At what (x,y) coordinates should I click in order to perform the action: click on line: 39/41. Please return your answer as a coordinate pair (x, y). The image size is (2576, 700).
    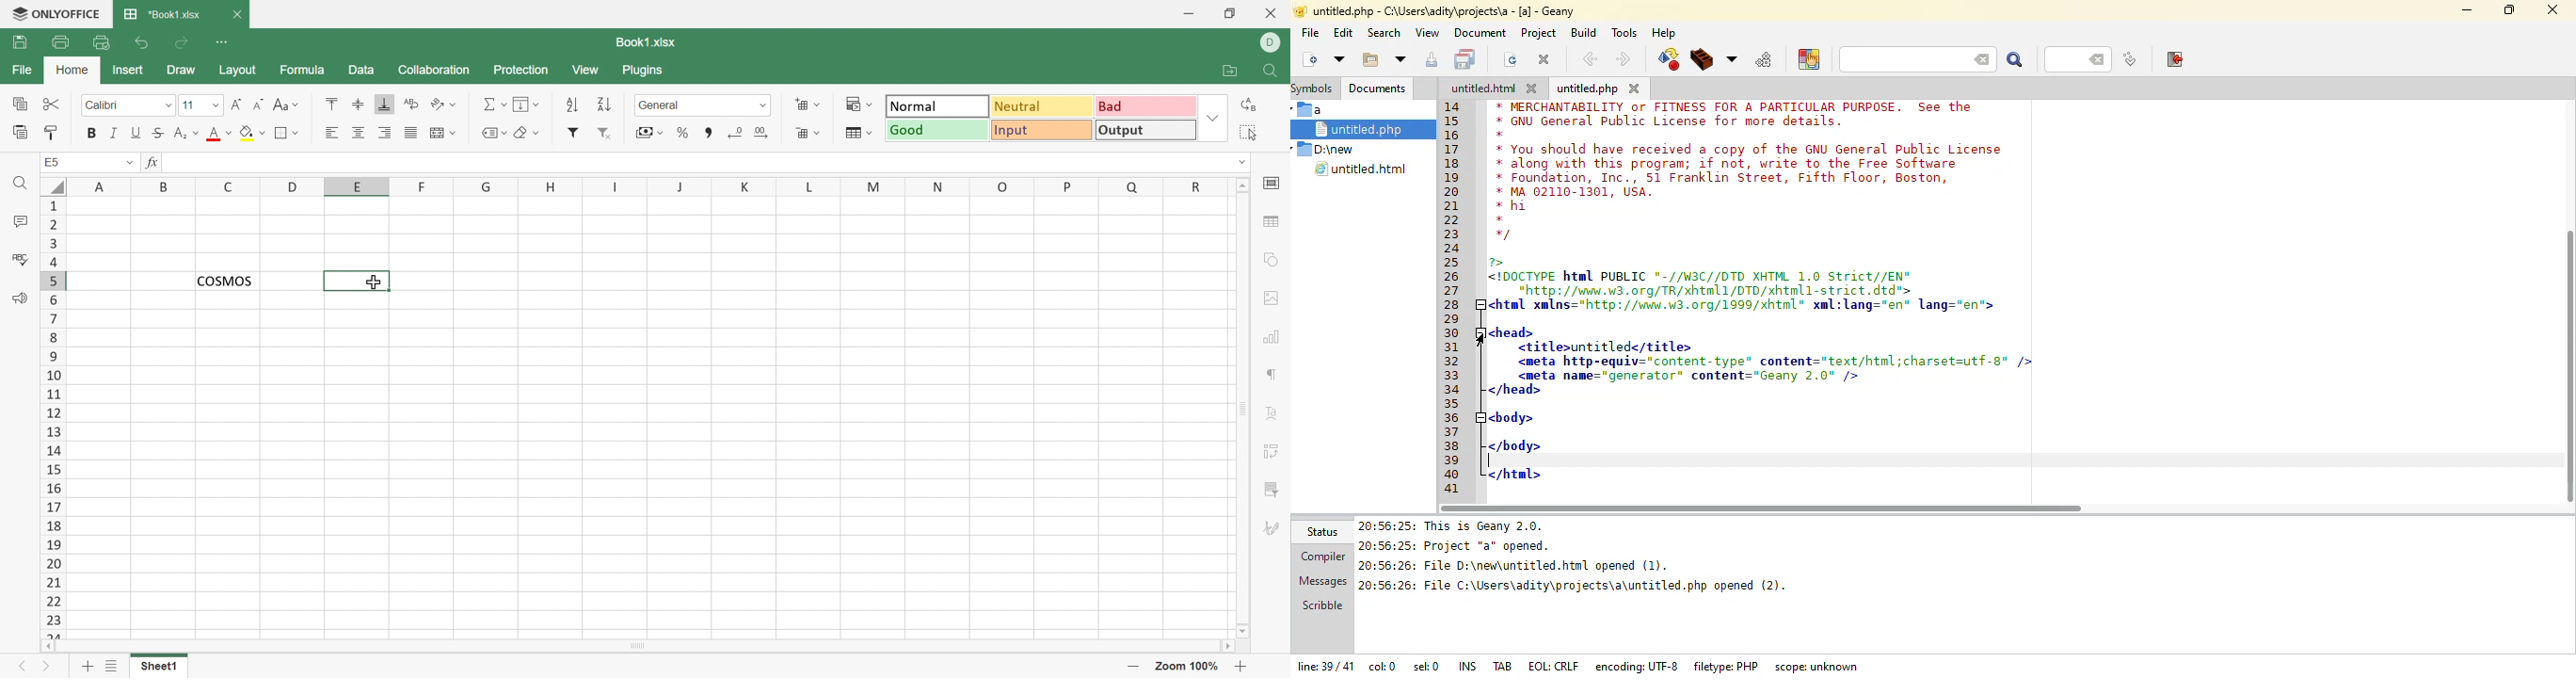
    Looking at the image, I should click on (1325, 665).